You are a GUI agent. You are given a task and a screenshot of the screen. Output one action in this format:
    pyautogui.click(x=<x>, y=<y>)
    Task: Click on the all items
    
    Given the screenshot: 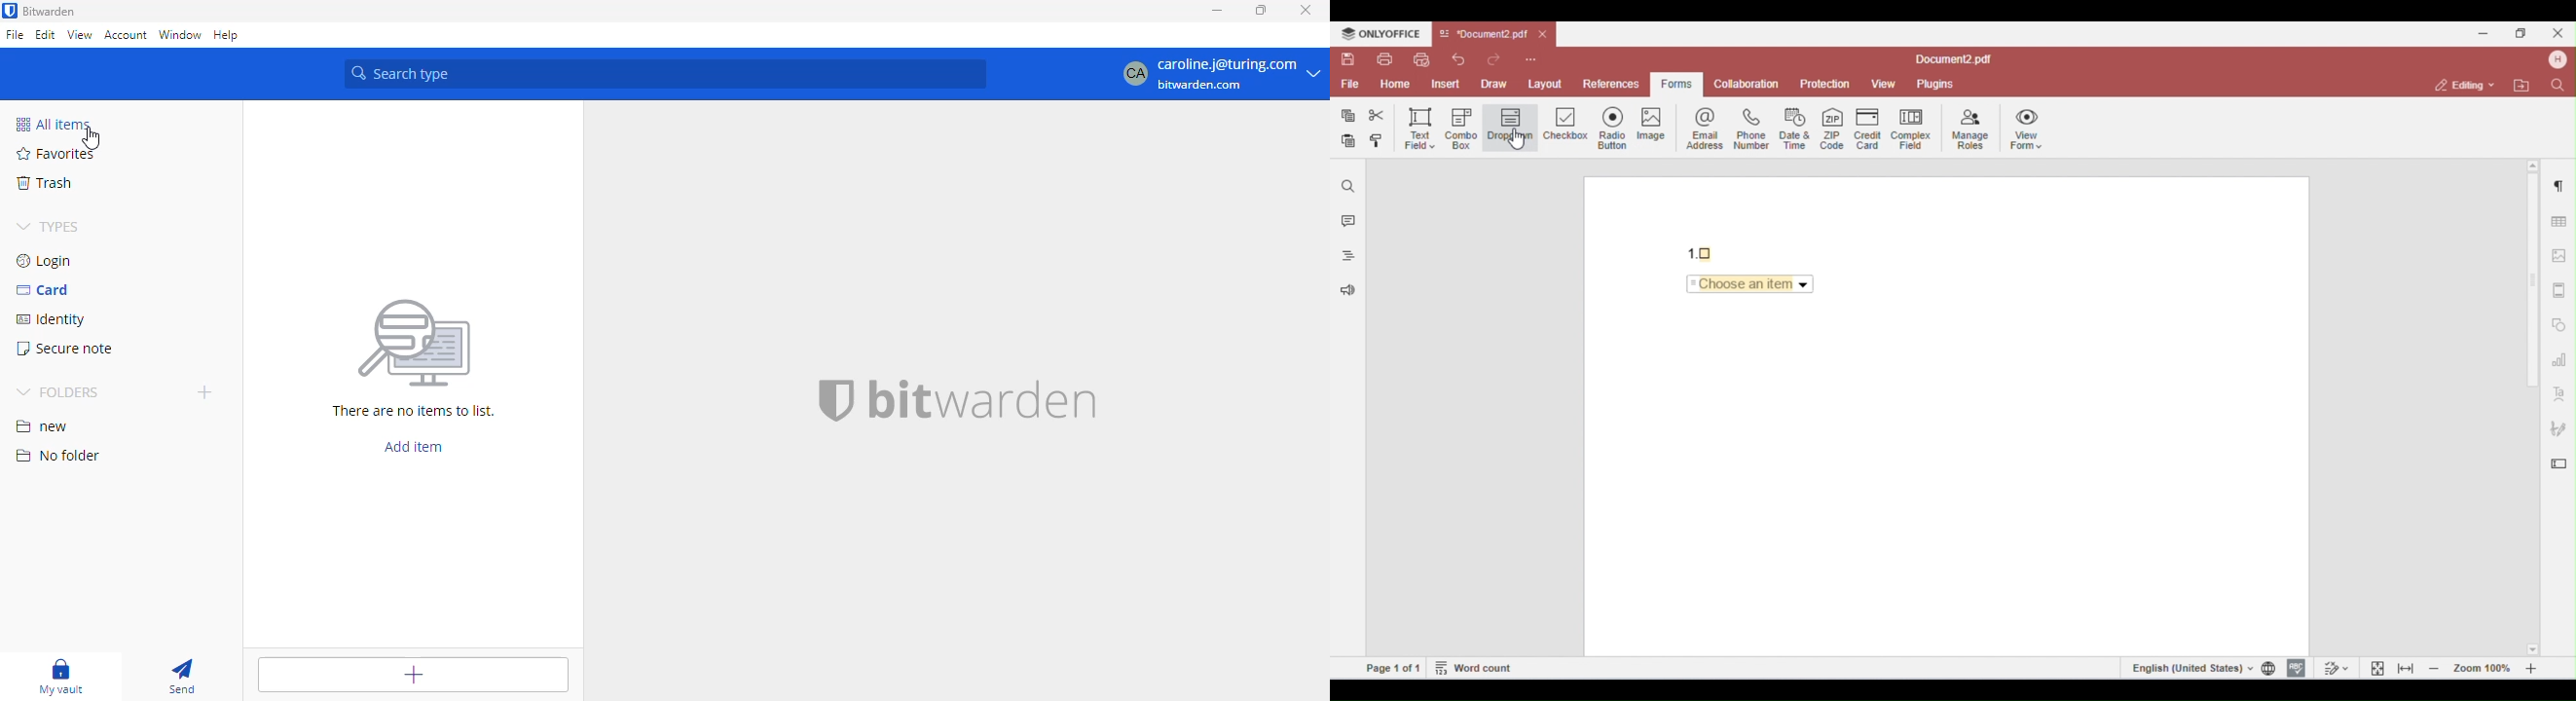 What is the action you would take?
    pyautogui.click(x=52, y=125)
    